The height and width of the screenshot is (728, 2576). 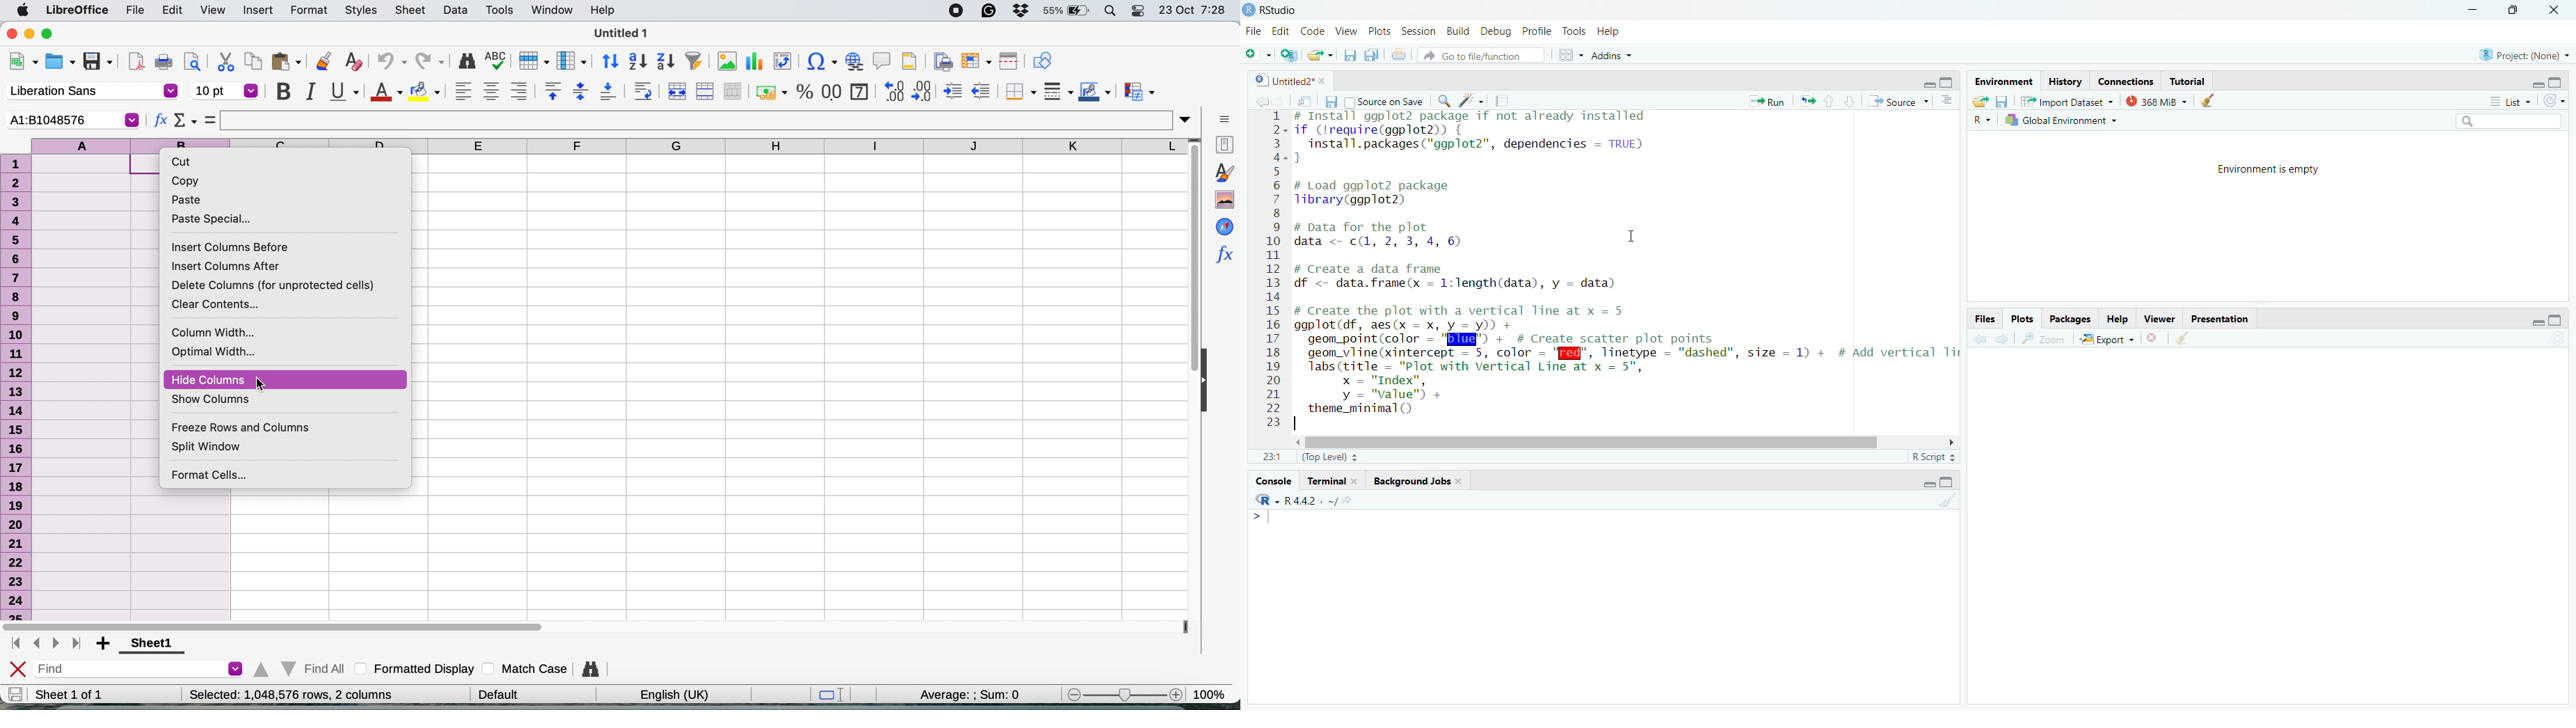 I want to click on * Run, so click(x=1766, y=102).